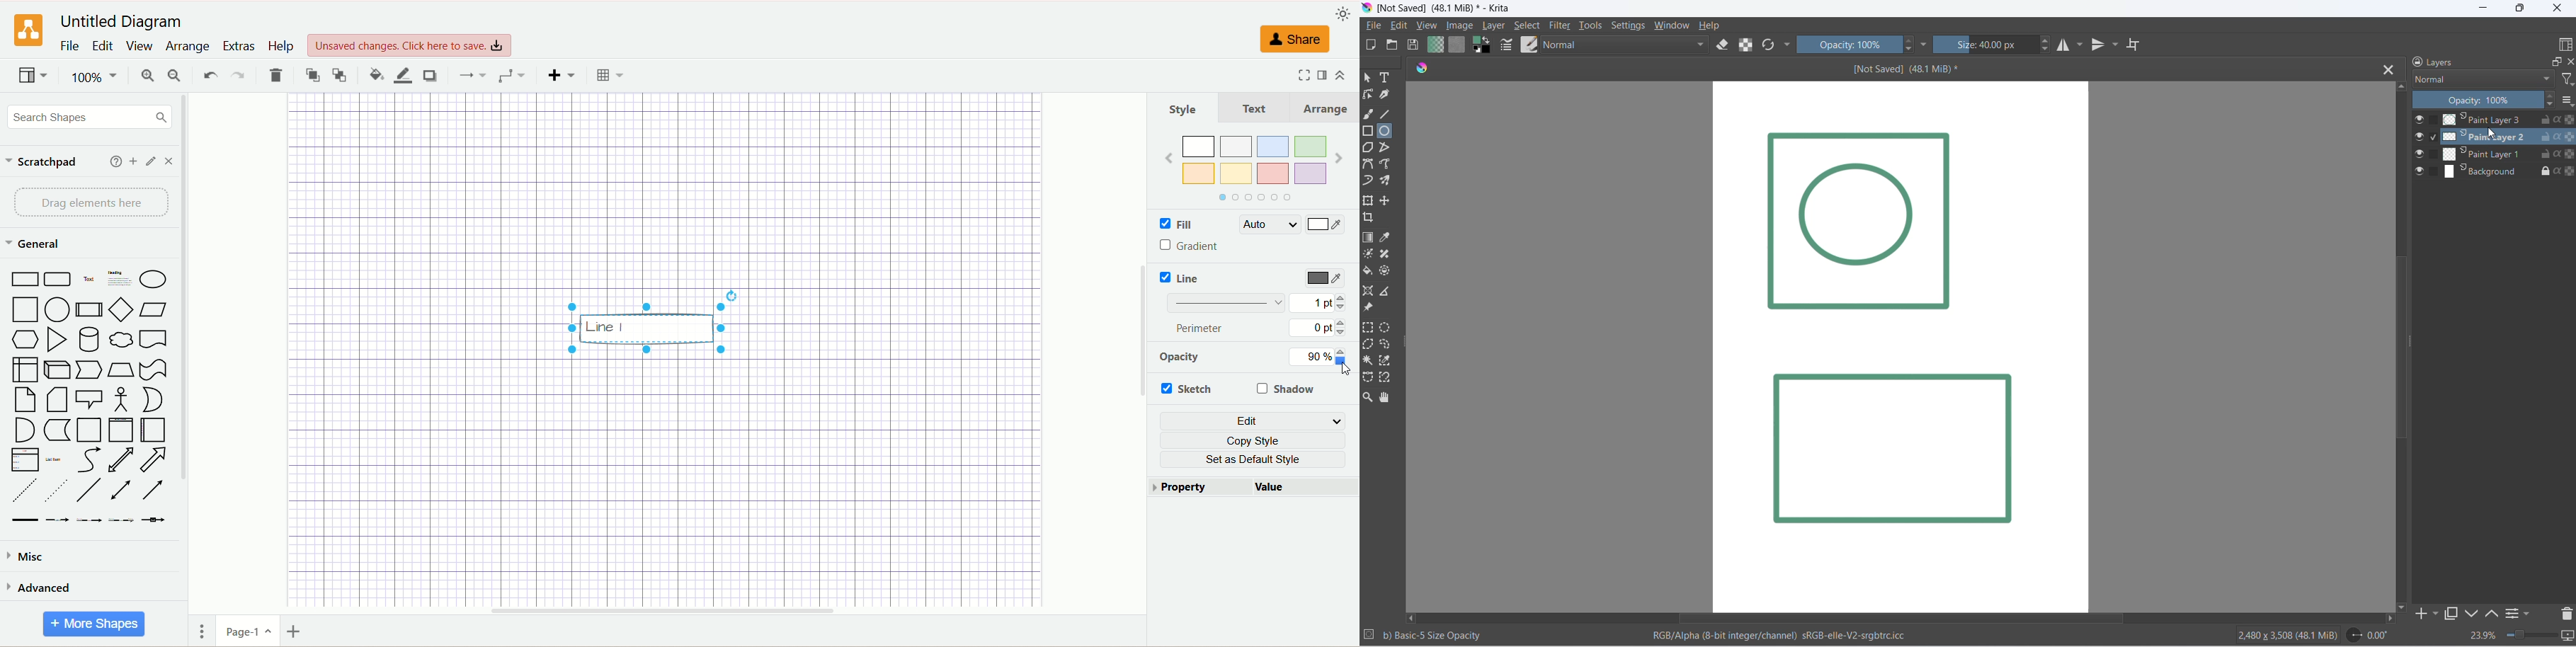  I want to click on sample a color, so click(1391, 237).